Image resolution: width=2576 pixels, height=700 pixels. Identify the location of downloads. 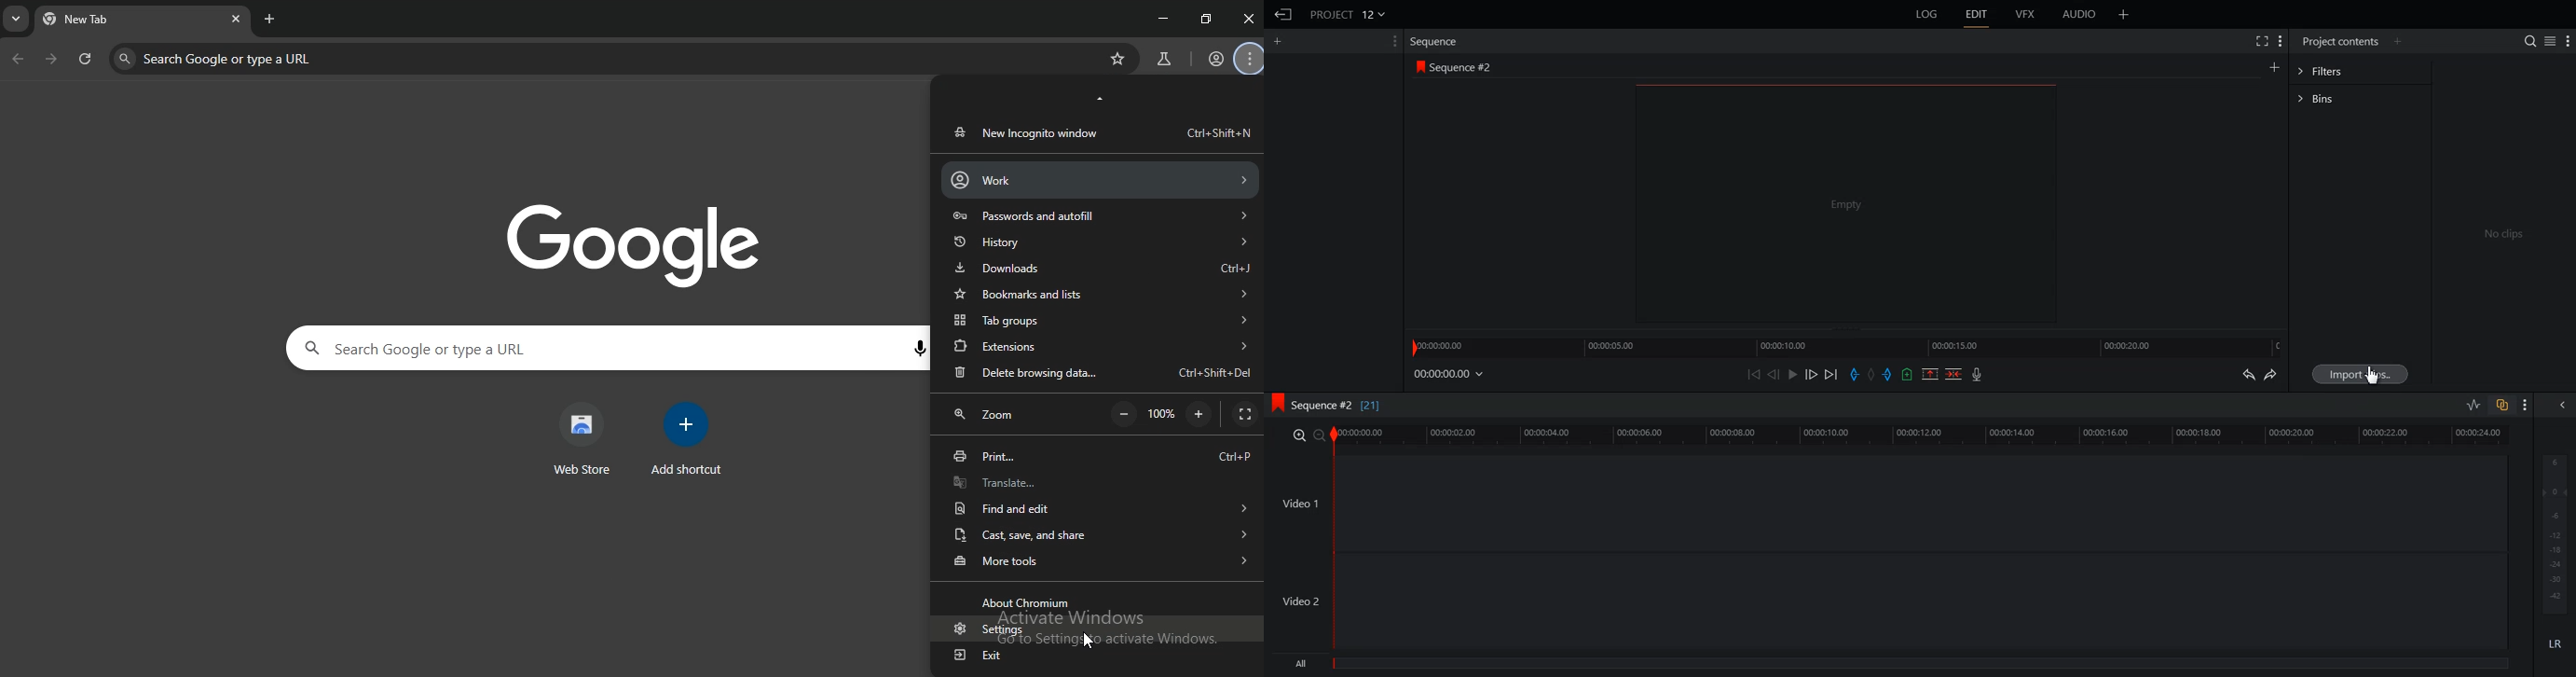
(1103, 268).